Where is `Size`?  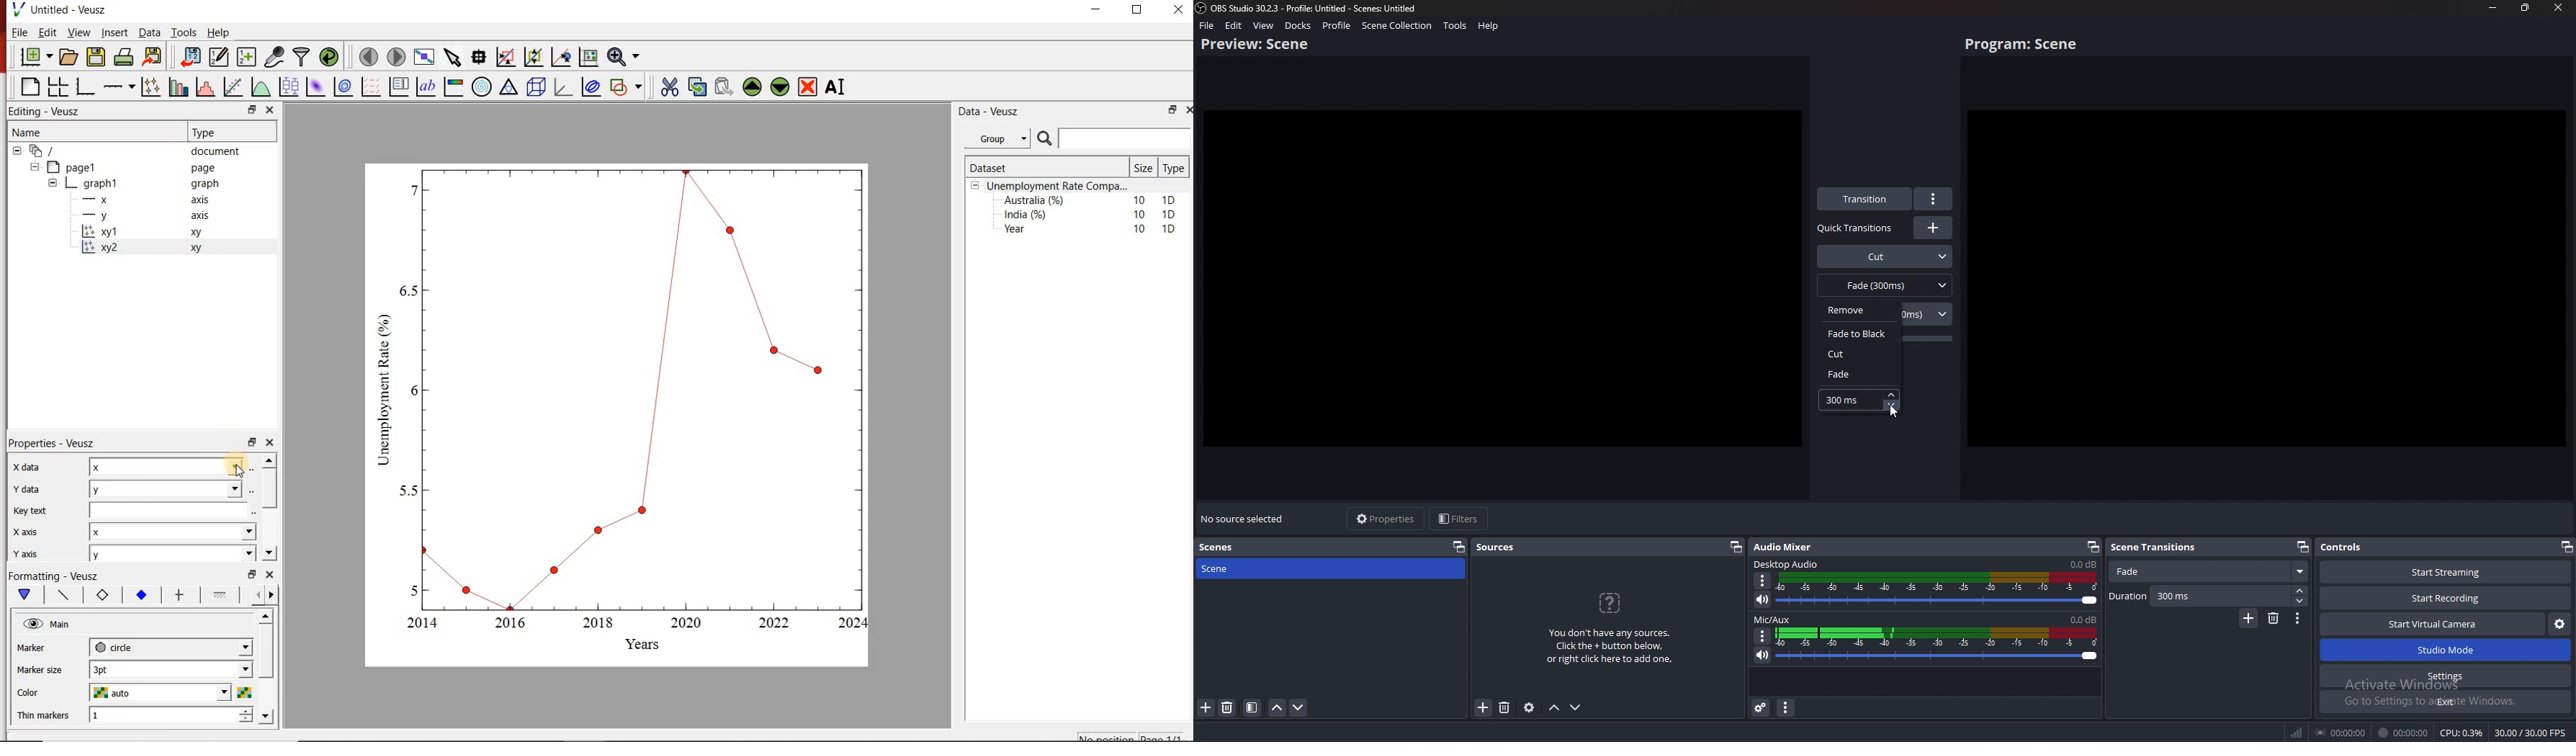 Size is located at coordinates (1145, 168).